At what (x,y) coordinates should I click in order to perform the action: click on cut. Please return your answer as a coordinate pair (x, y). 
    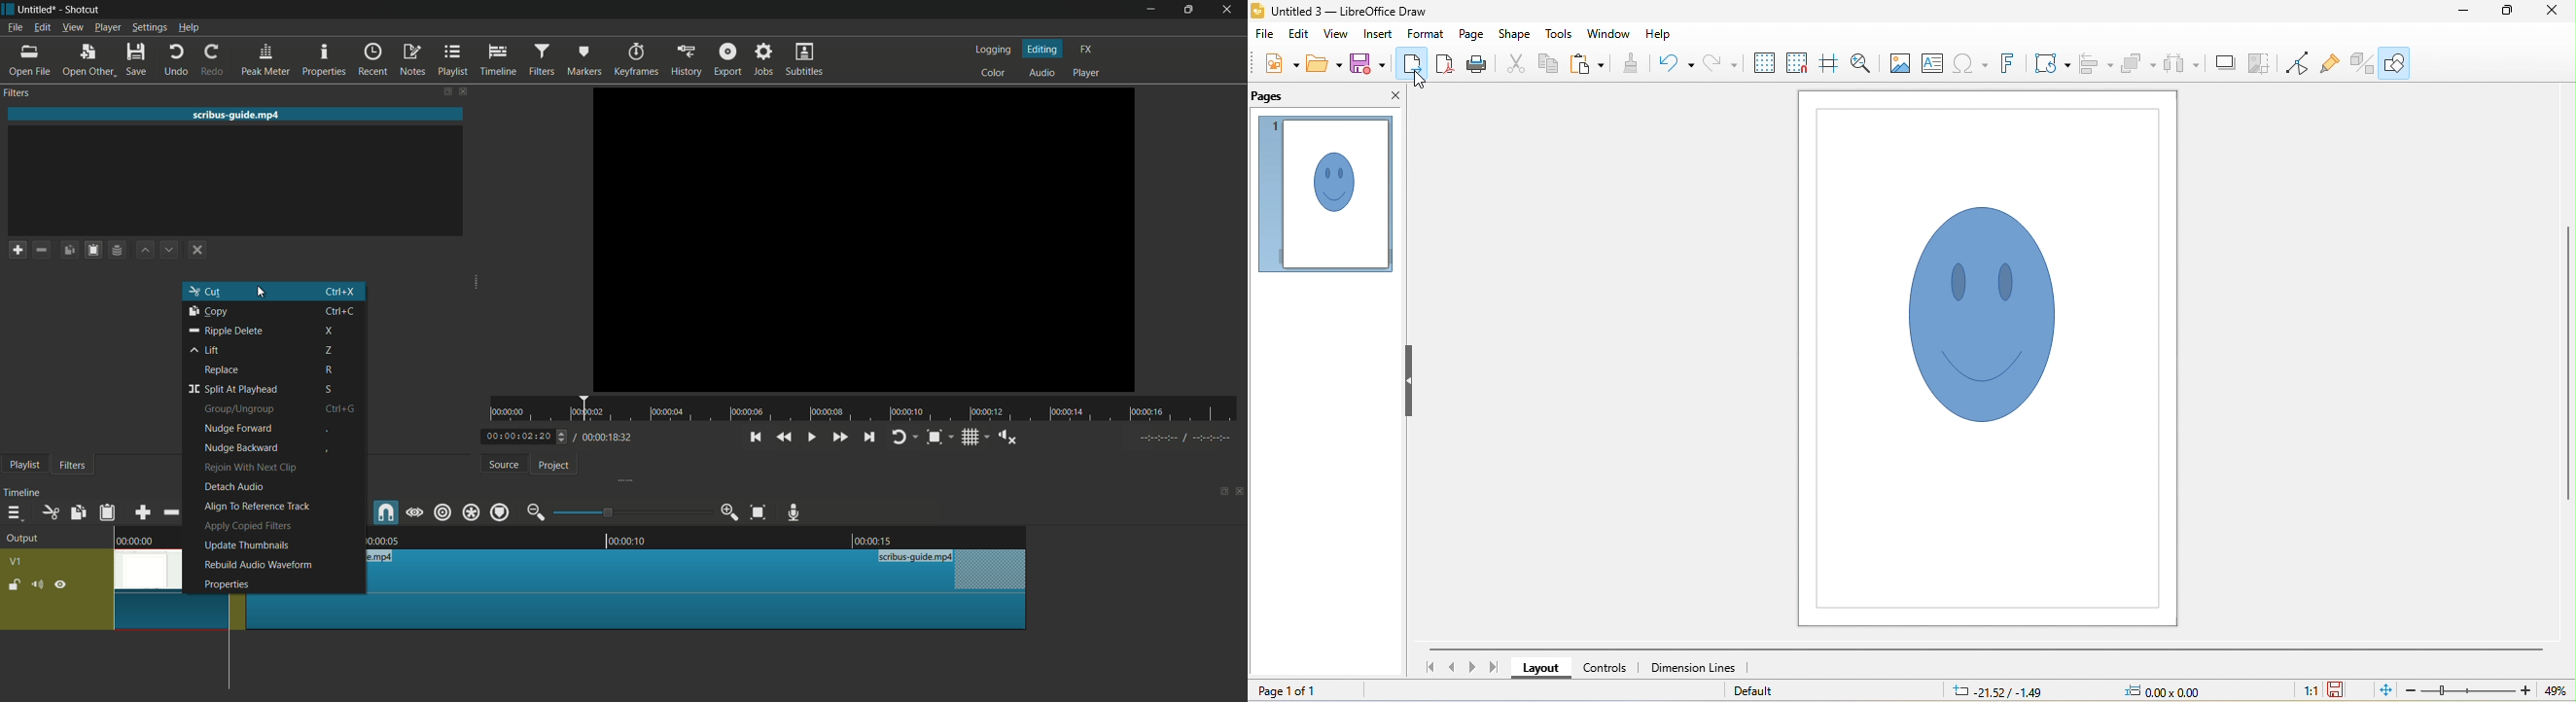
    Looking at the image, I should click on (50, 512).